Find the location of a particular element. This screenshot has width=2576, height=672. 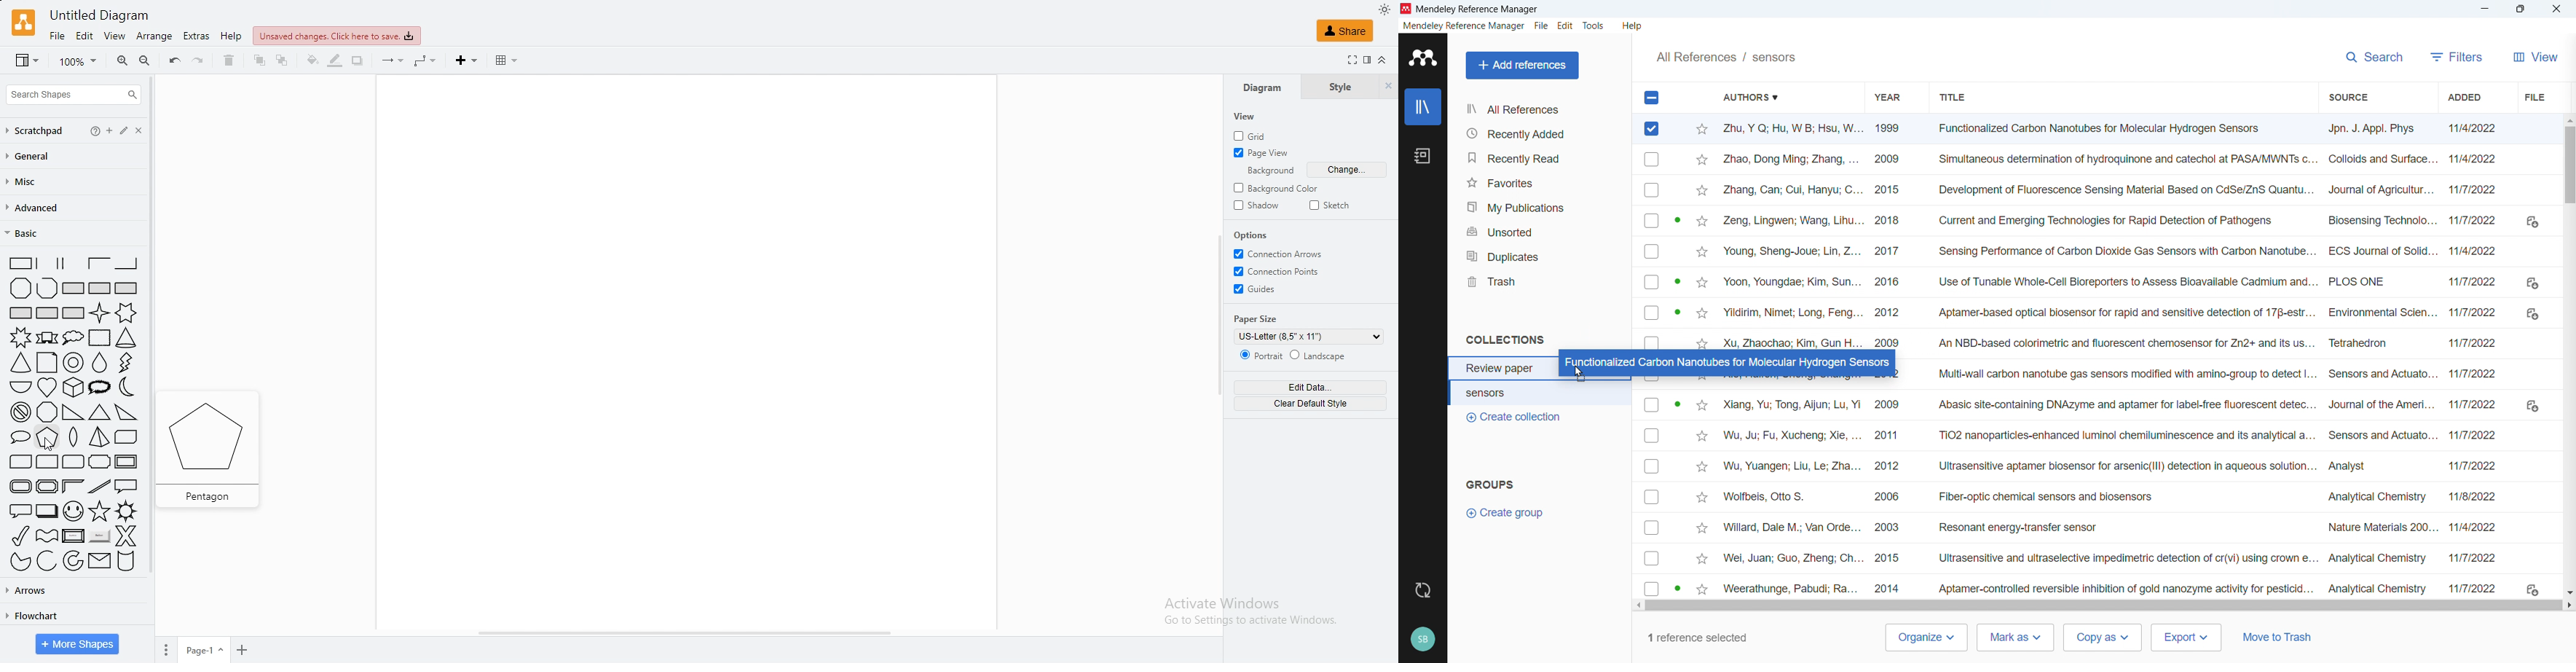

sun is located at coordinates (127, 511).